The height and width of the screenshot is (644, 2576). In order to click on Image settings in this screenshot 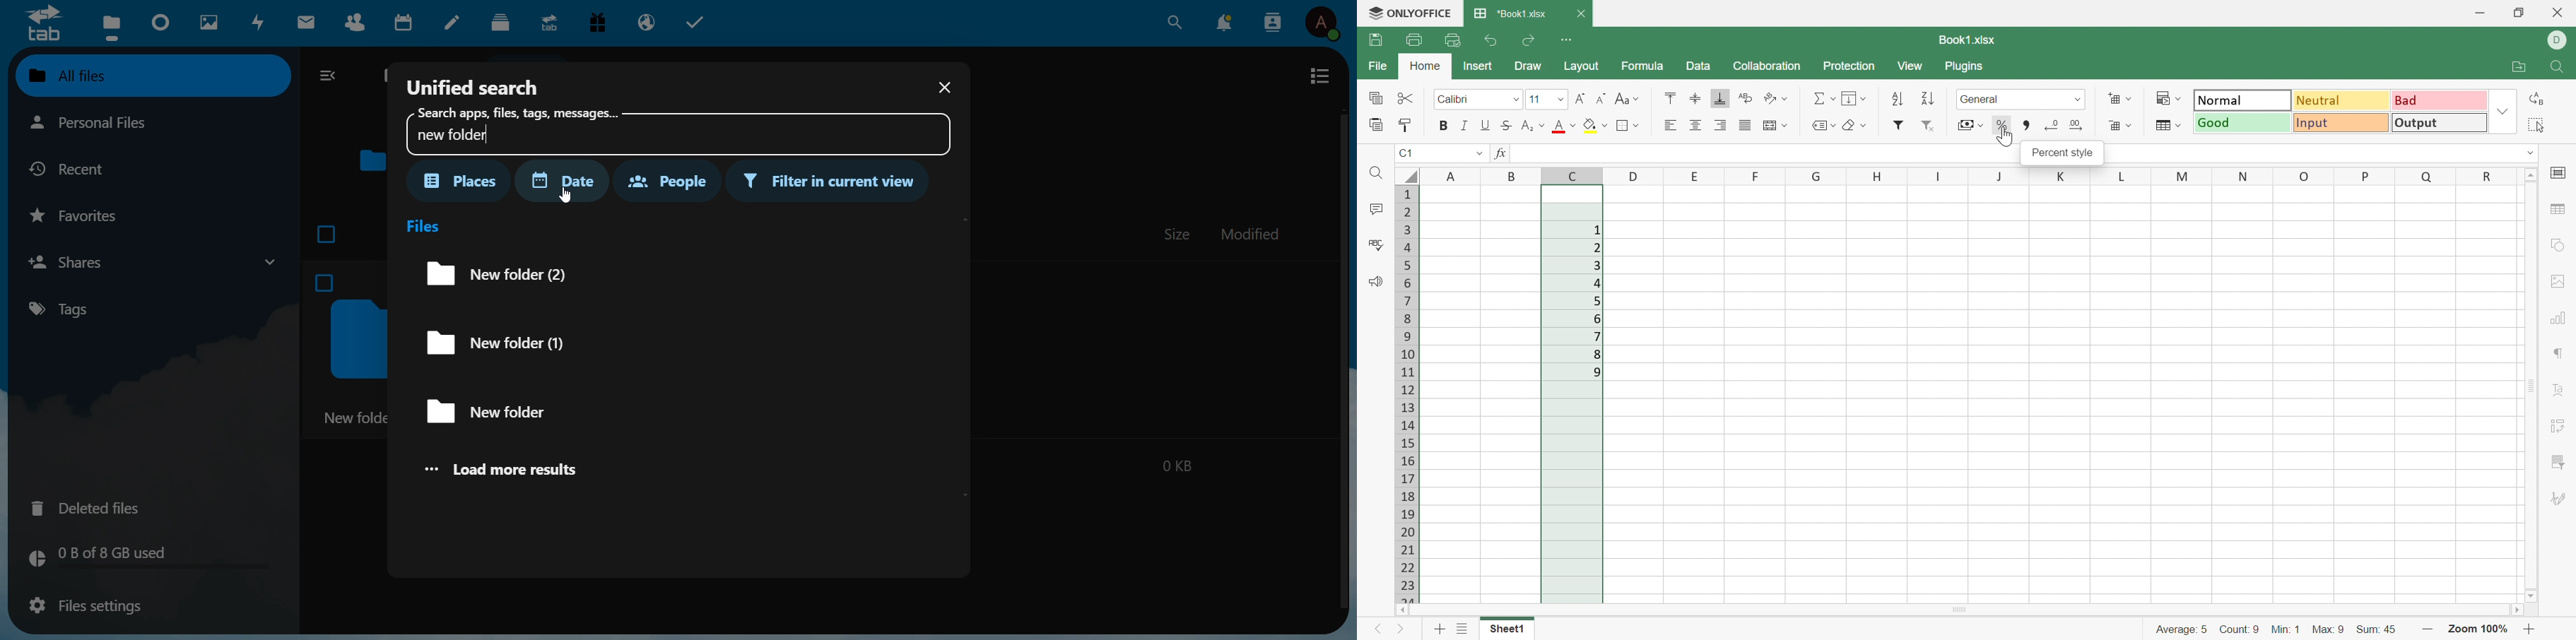, I will do `click(2559, 280)`.